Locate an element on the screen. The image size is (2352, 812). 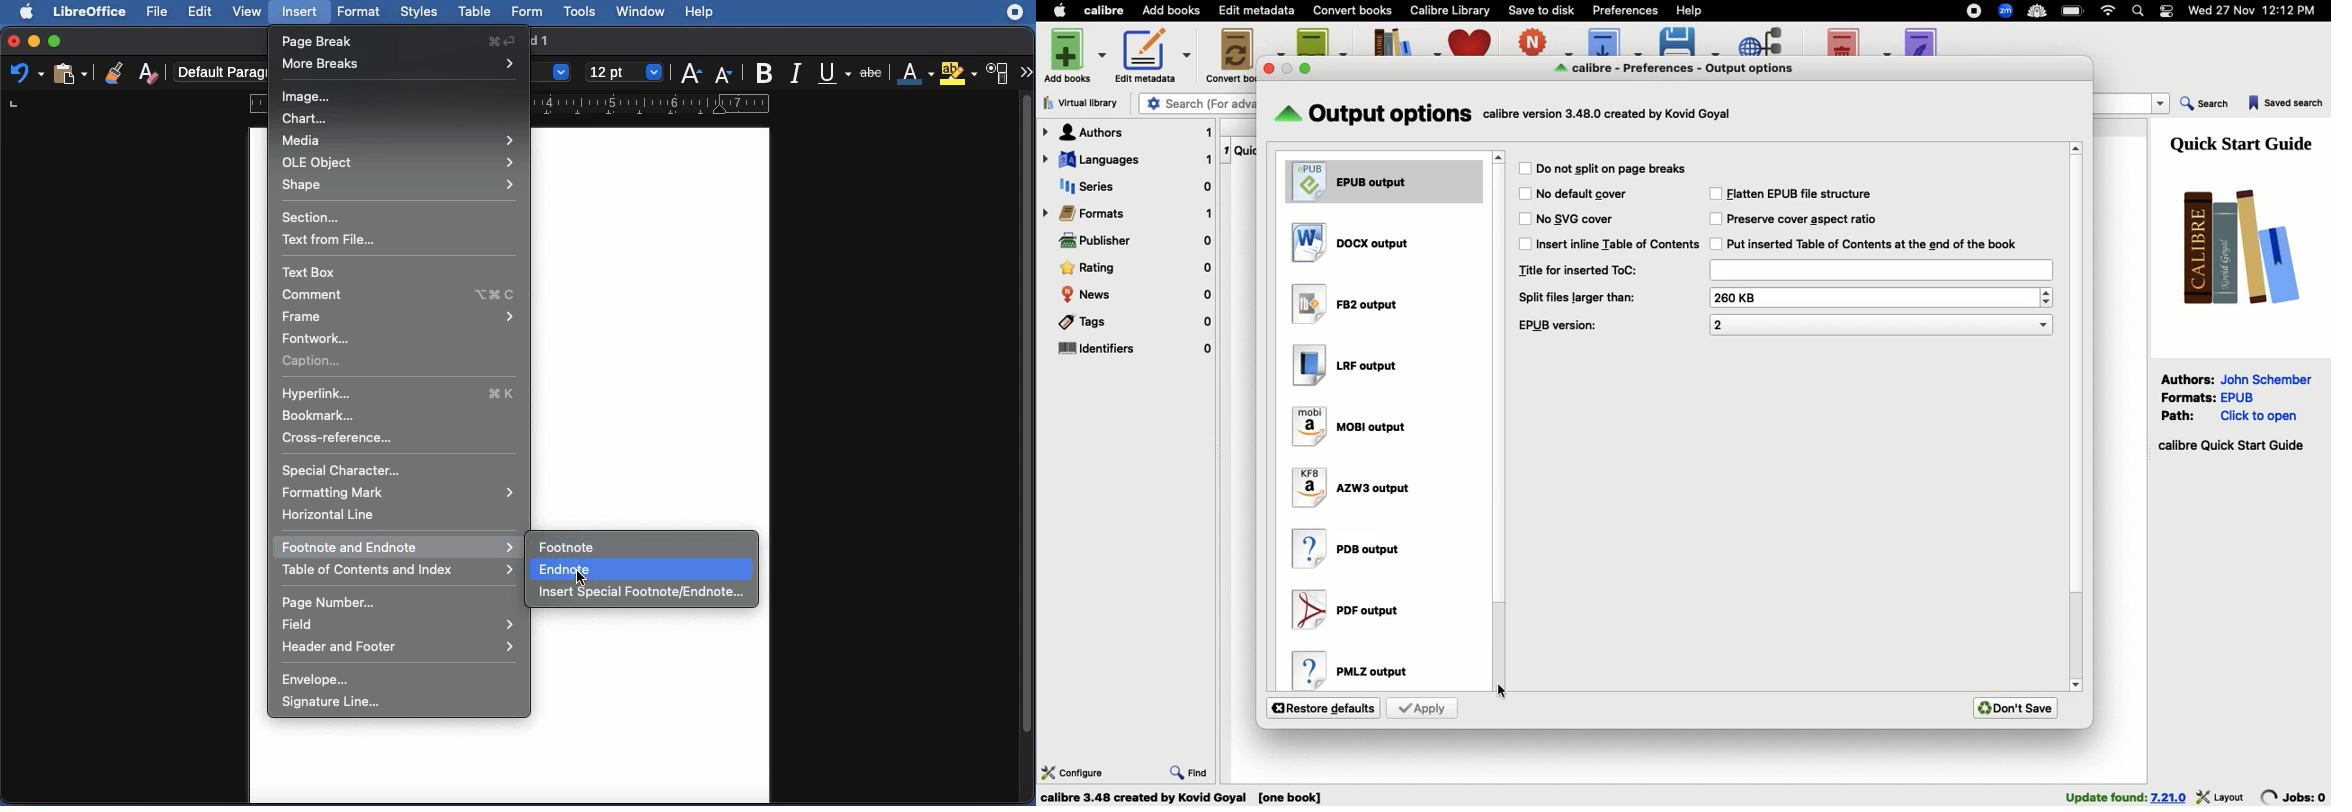
PMLZ is located at coordinates (1364, 668).